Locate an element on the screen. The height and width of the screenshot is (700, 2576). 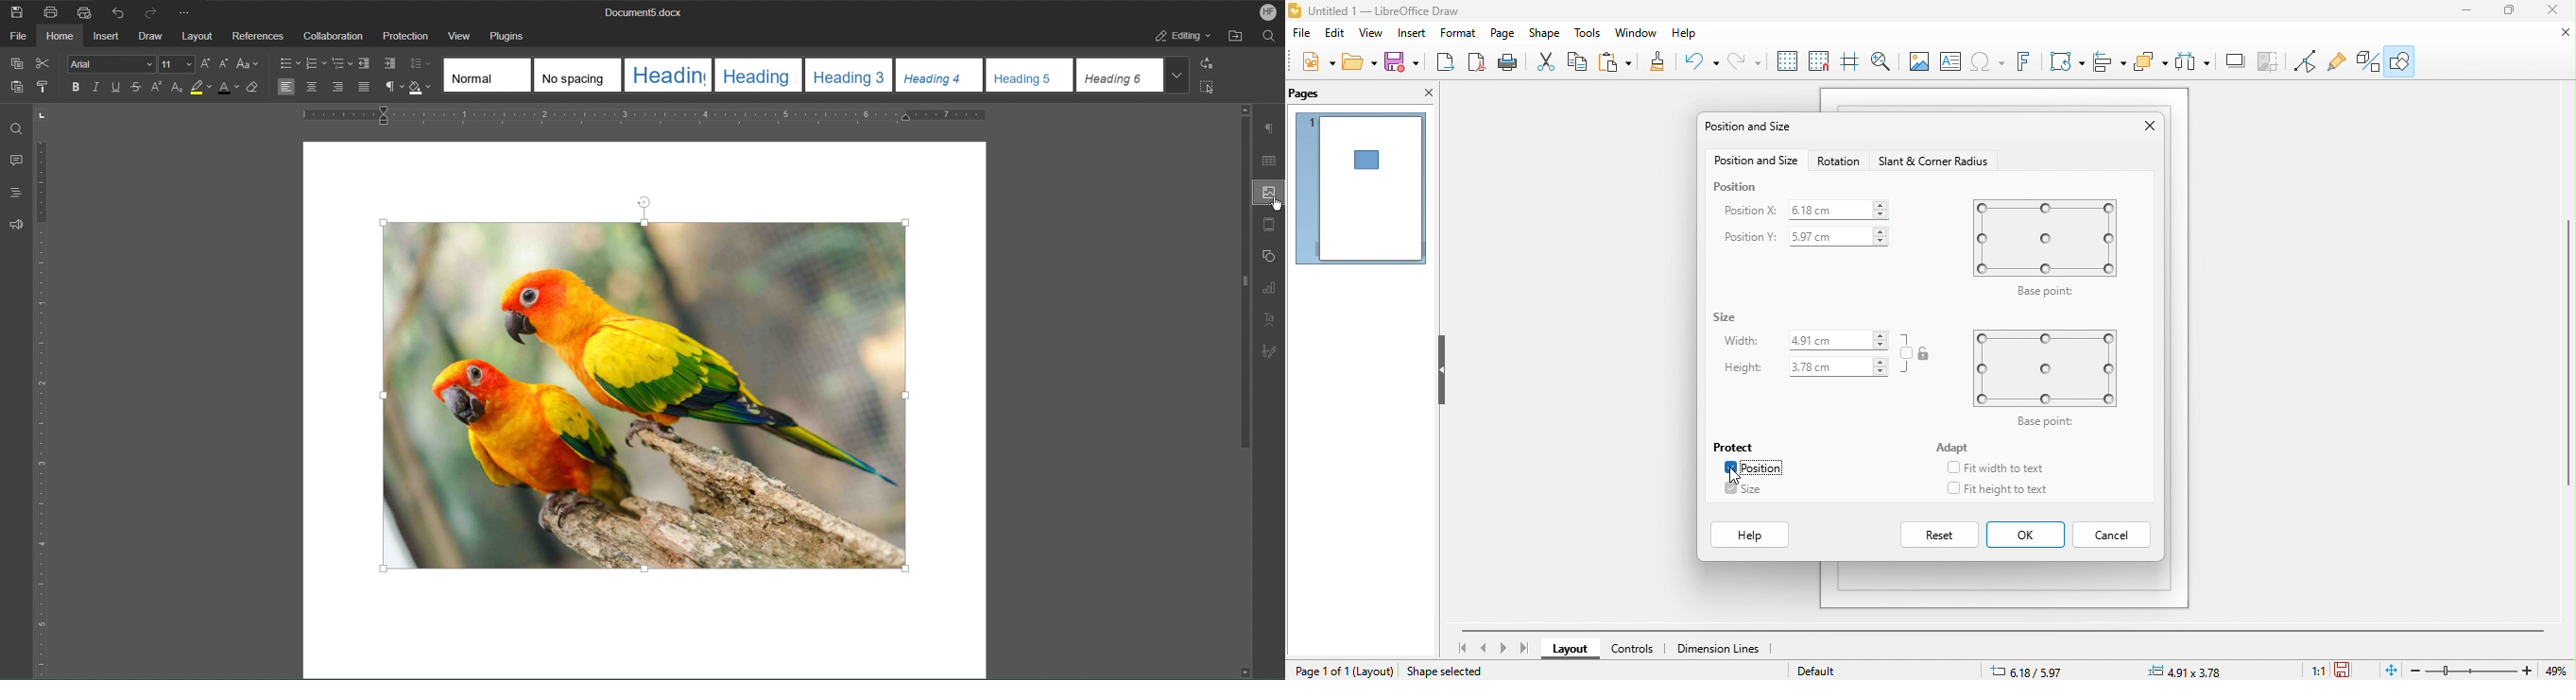
snap to grid is located at coordinates (1823, 62).